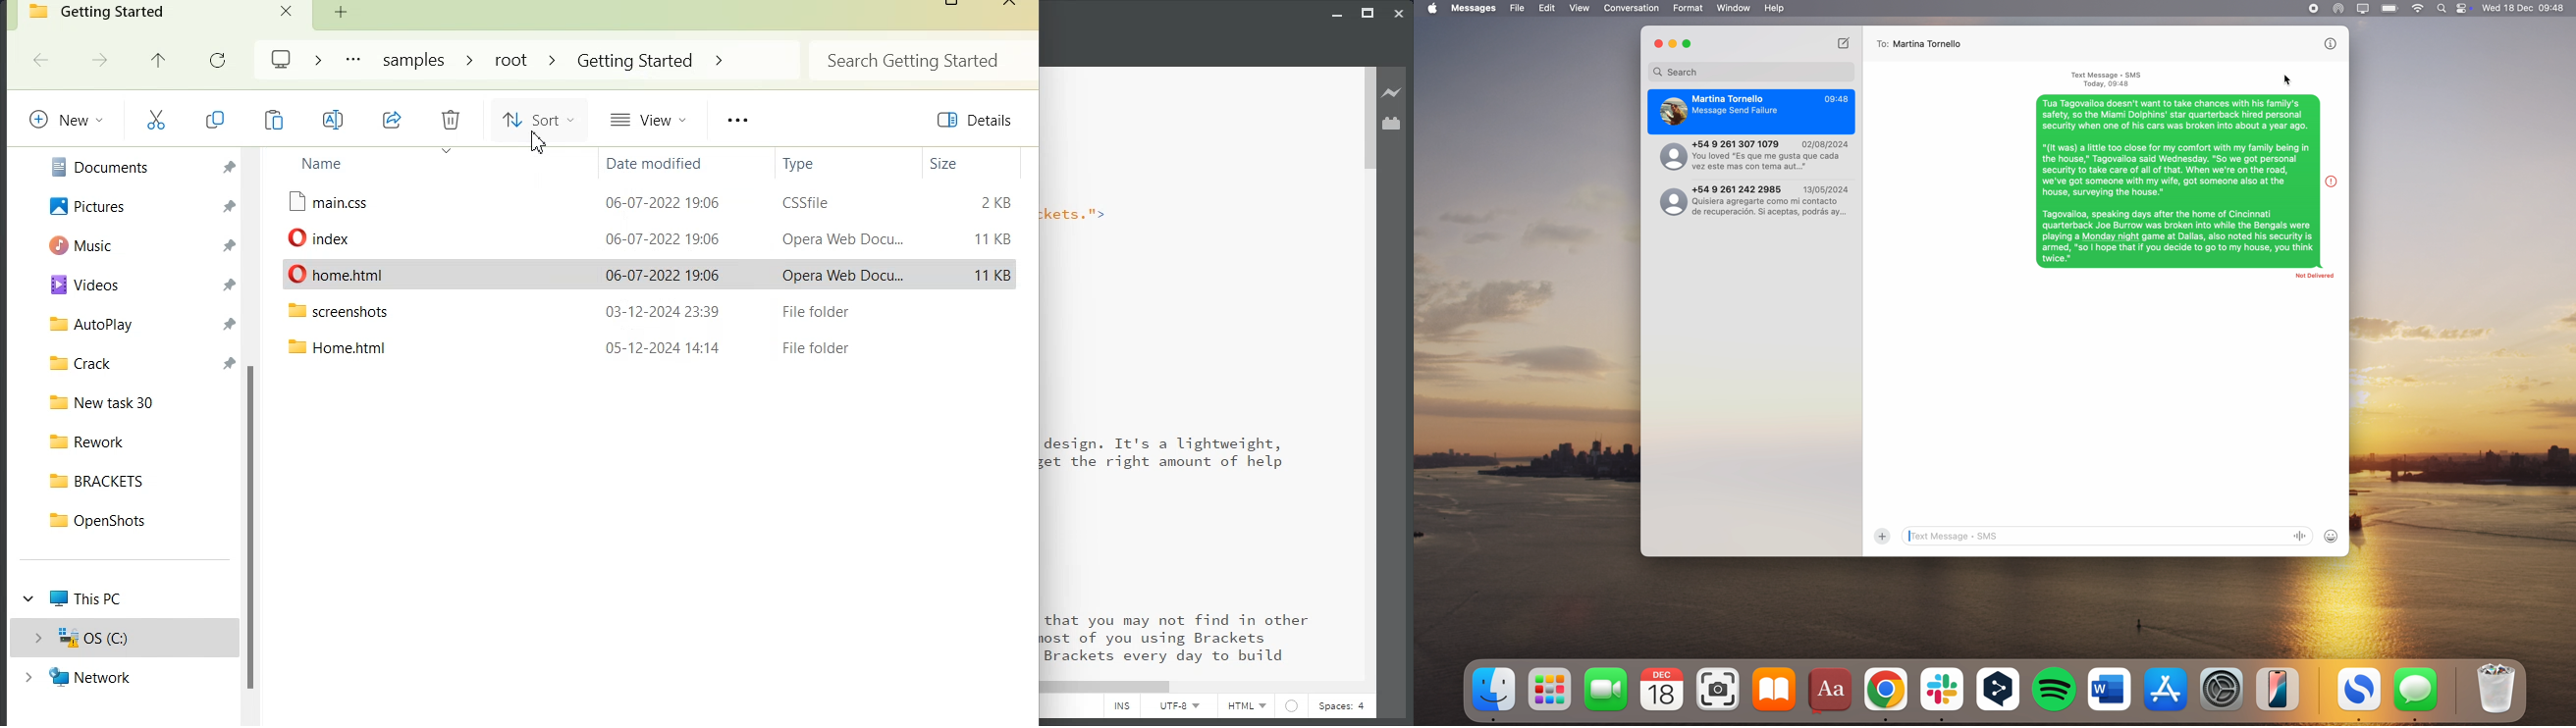 The image size is (2576, 728). Describe the element at coordinates (43, 60) in the screenshot. I see `Go Back` at that location.